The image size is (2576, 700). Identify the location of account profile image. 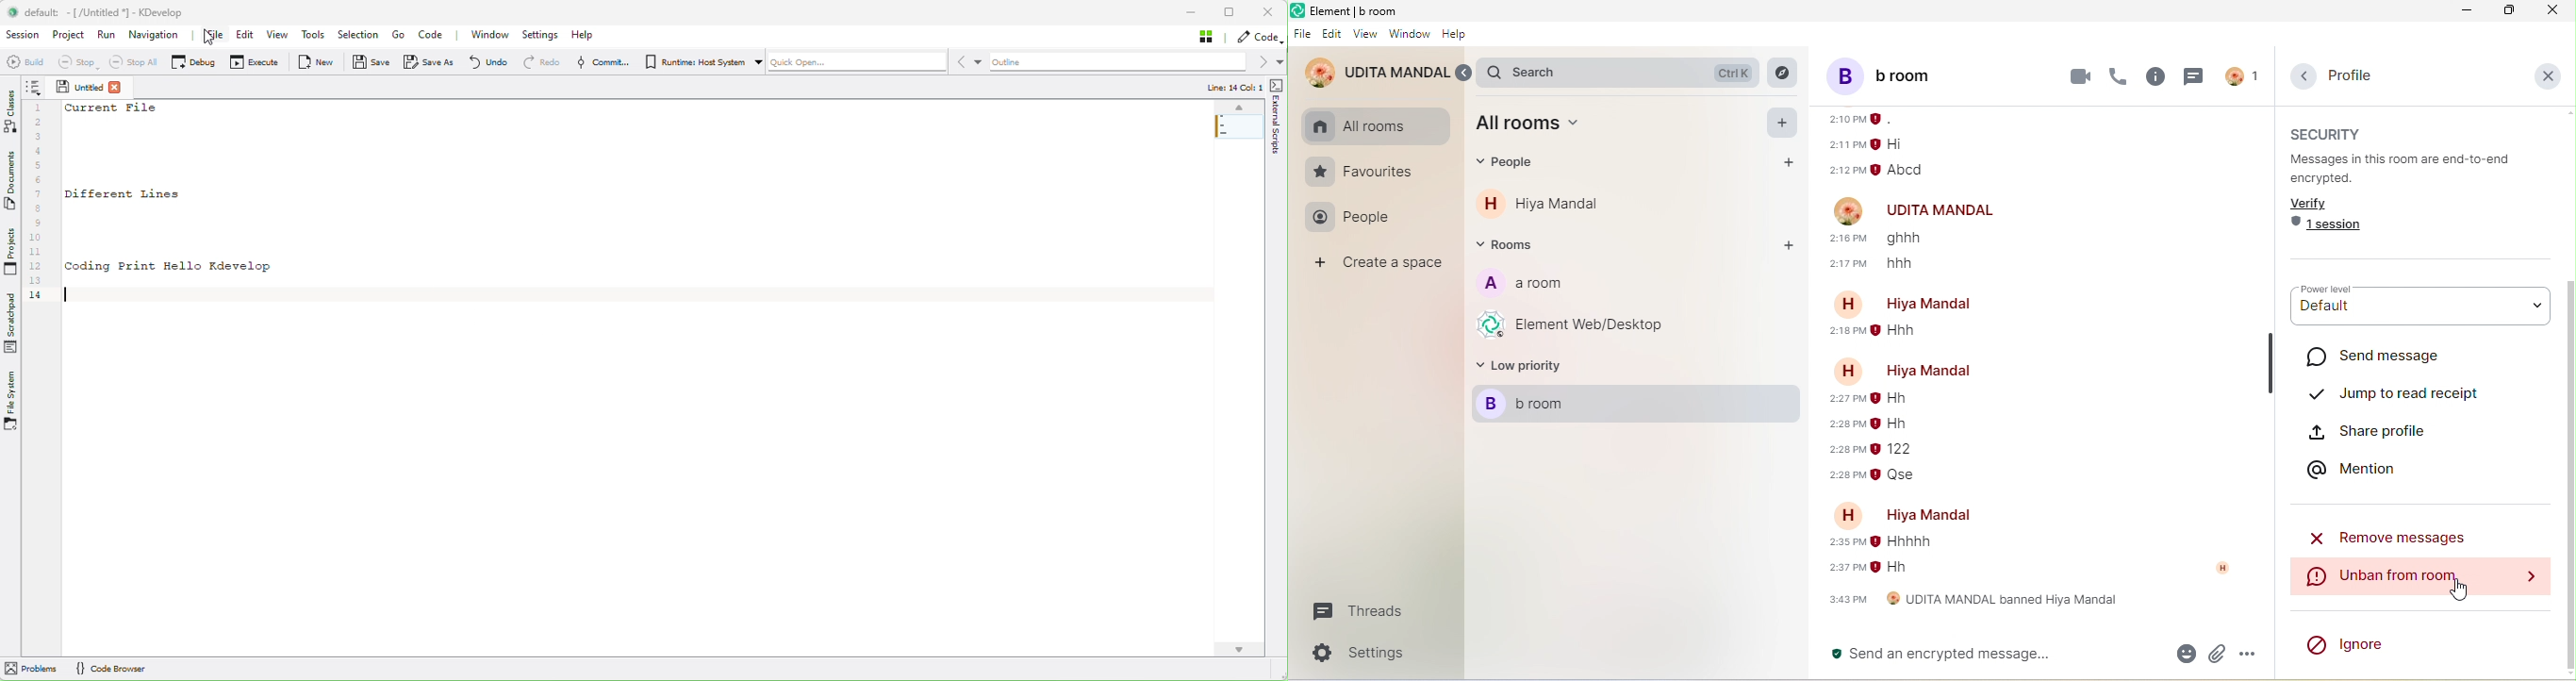
(1849, 209).